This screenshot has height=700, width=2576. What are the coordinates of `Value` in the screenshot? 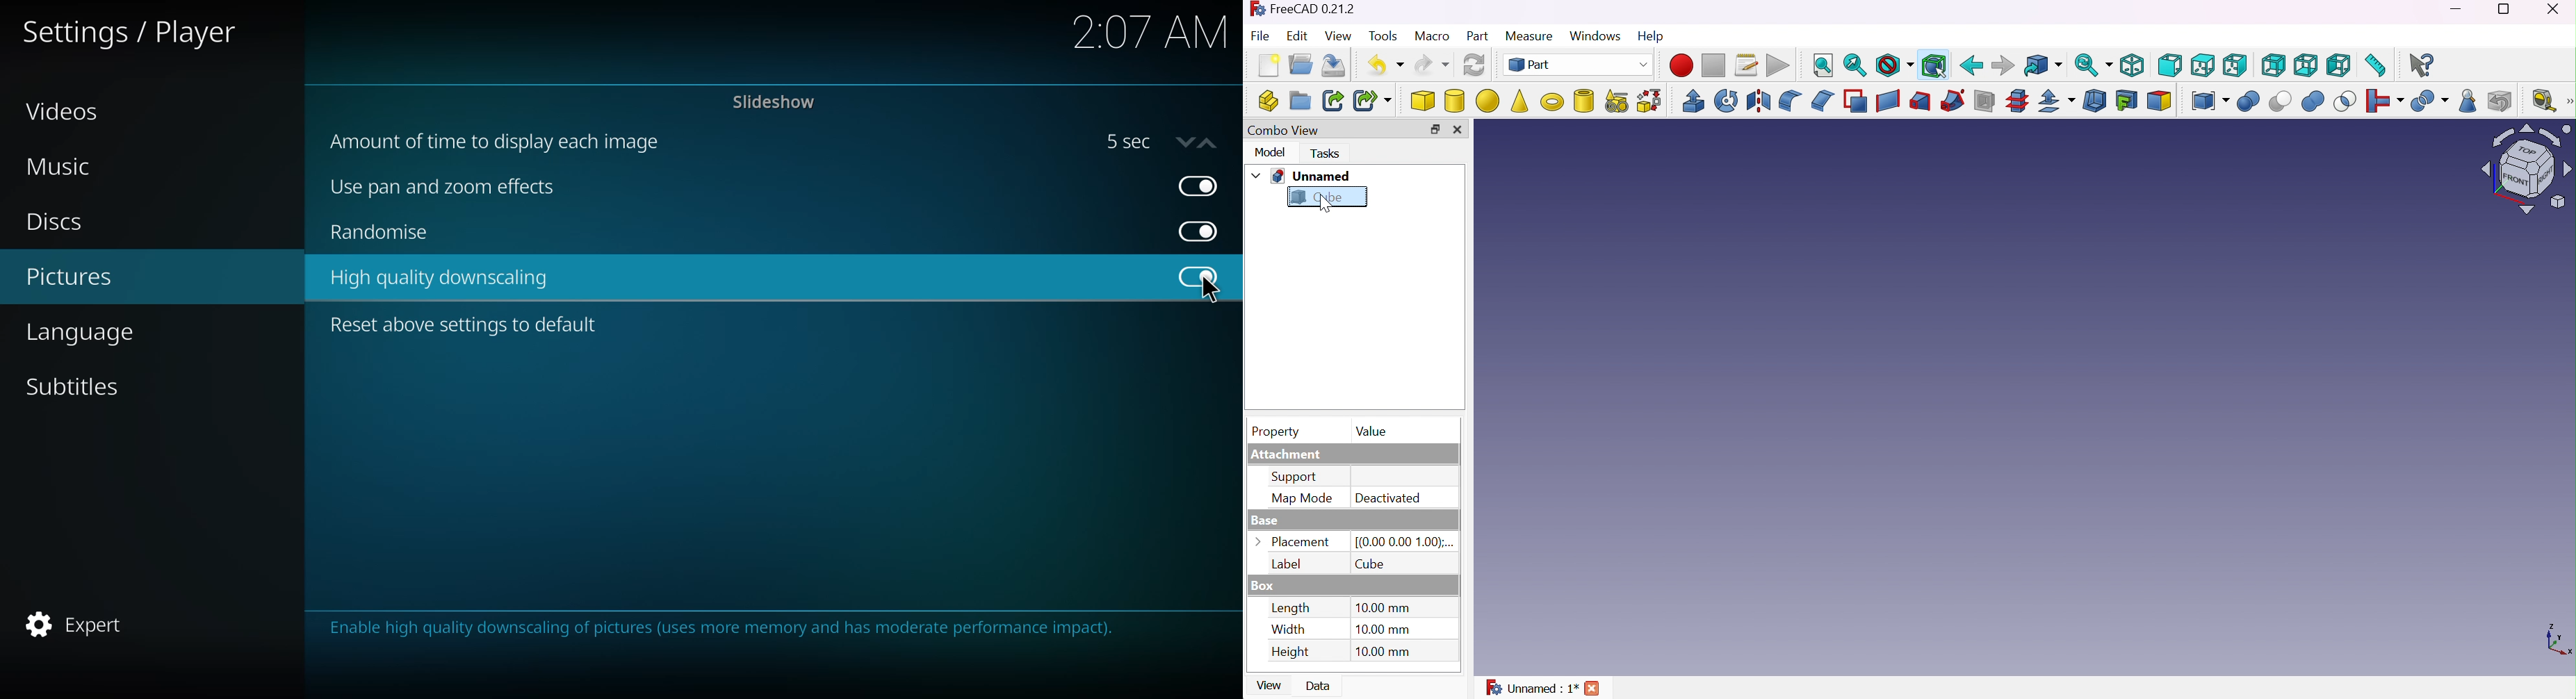 It's located at (1371, 431).